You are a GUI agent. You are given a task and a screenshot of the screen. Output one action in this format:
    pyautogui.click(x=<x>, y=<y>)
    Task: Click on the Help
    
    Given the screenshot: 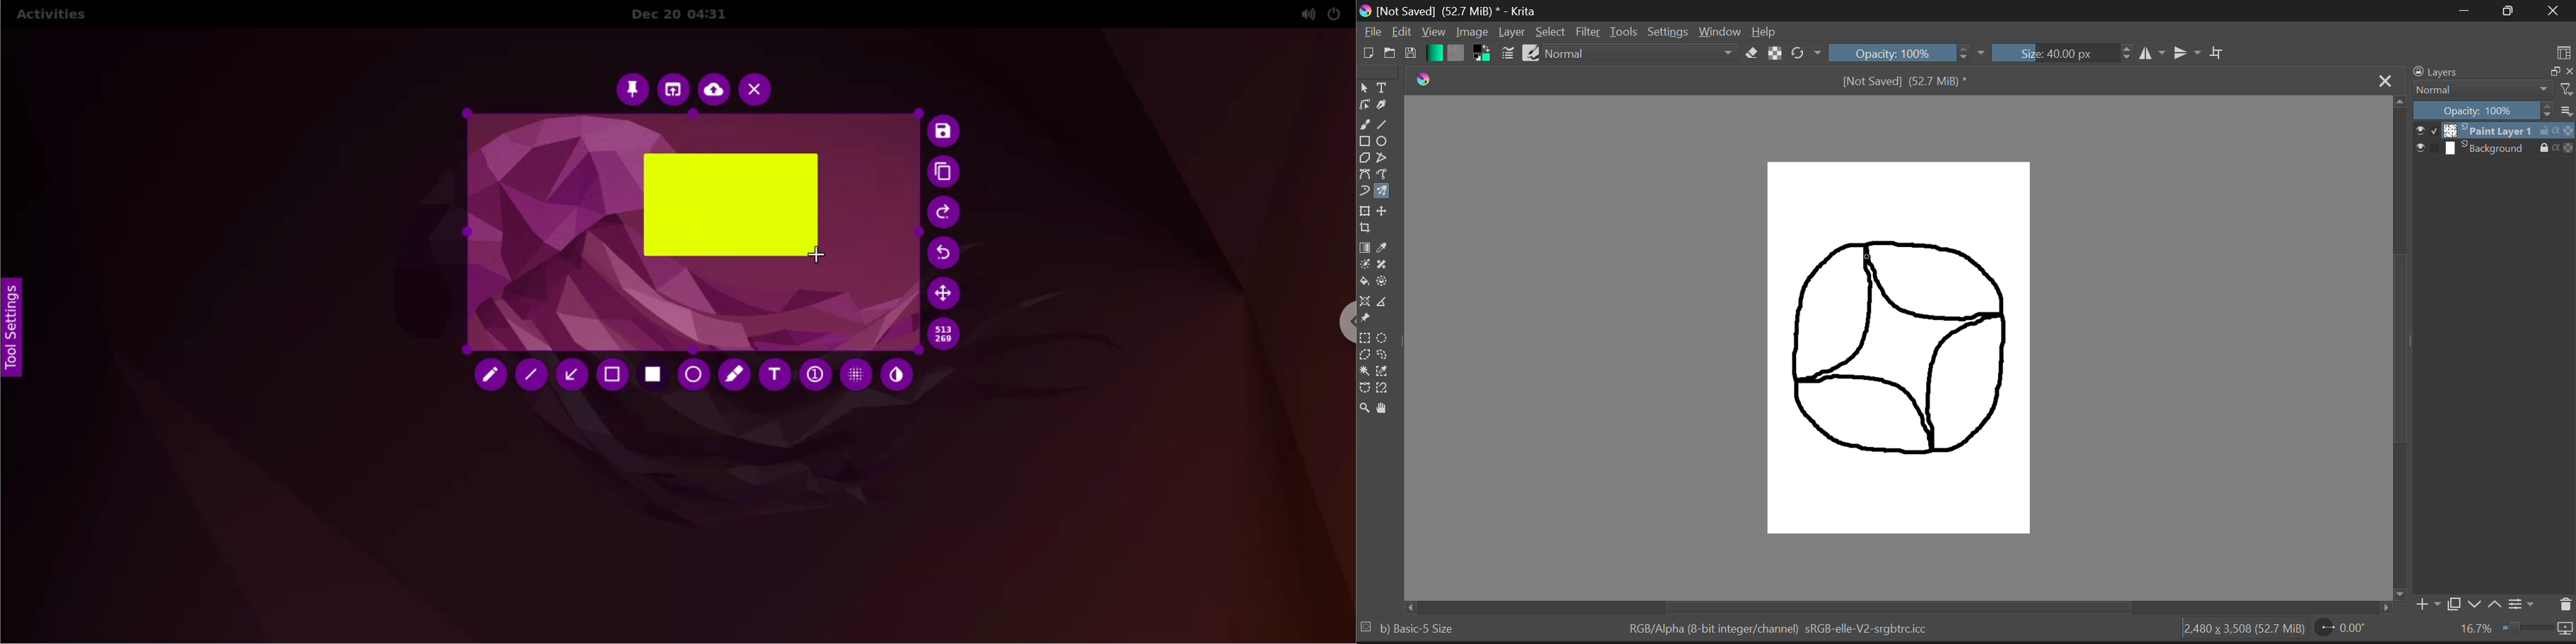 What is the action you would take?
    pyautogui.click(x=1764, y=33)
    